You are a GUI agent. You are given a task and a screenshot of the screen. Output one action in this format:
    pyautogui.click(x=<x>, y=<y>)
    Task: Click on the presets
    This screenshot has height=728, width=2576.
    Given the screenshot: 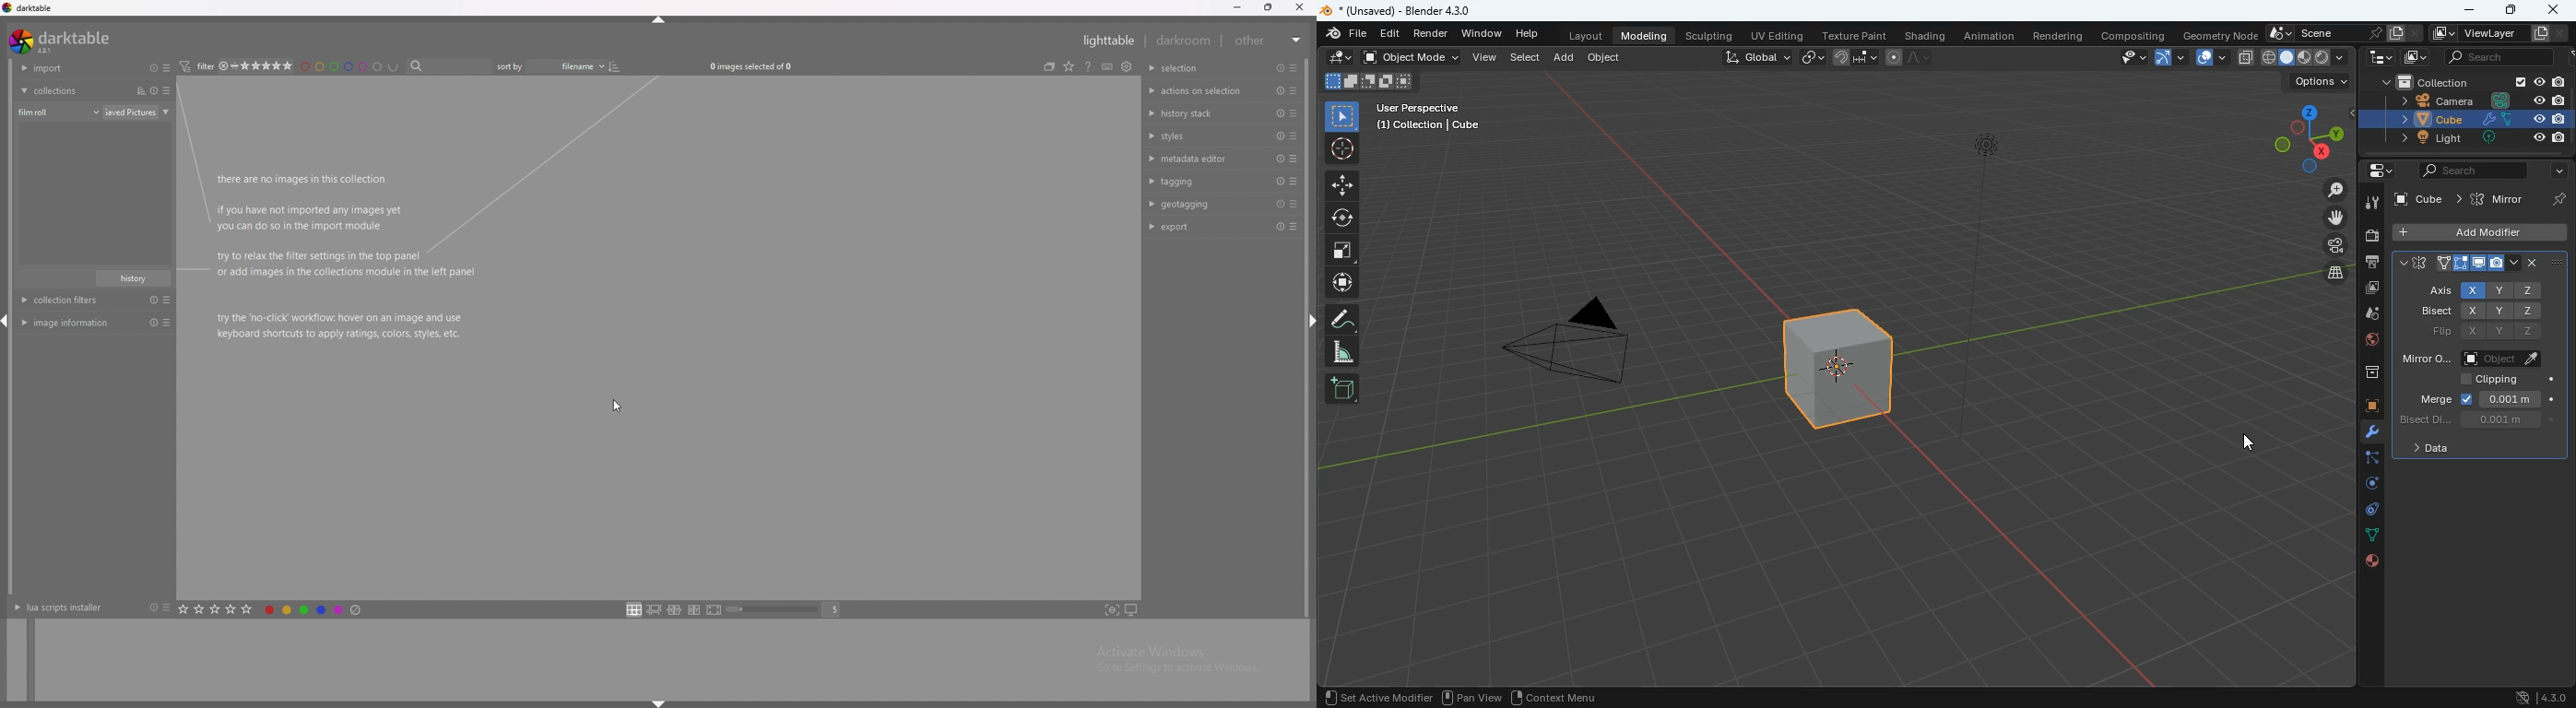 What is the action you would take?
    pyautogui.click(x=169, y=68)
    